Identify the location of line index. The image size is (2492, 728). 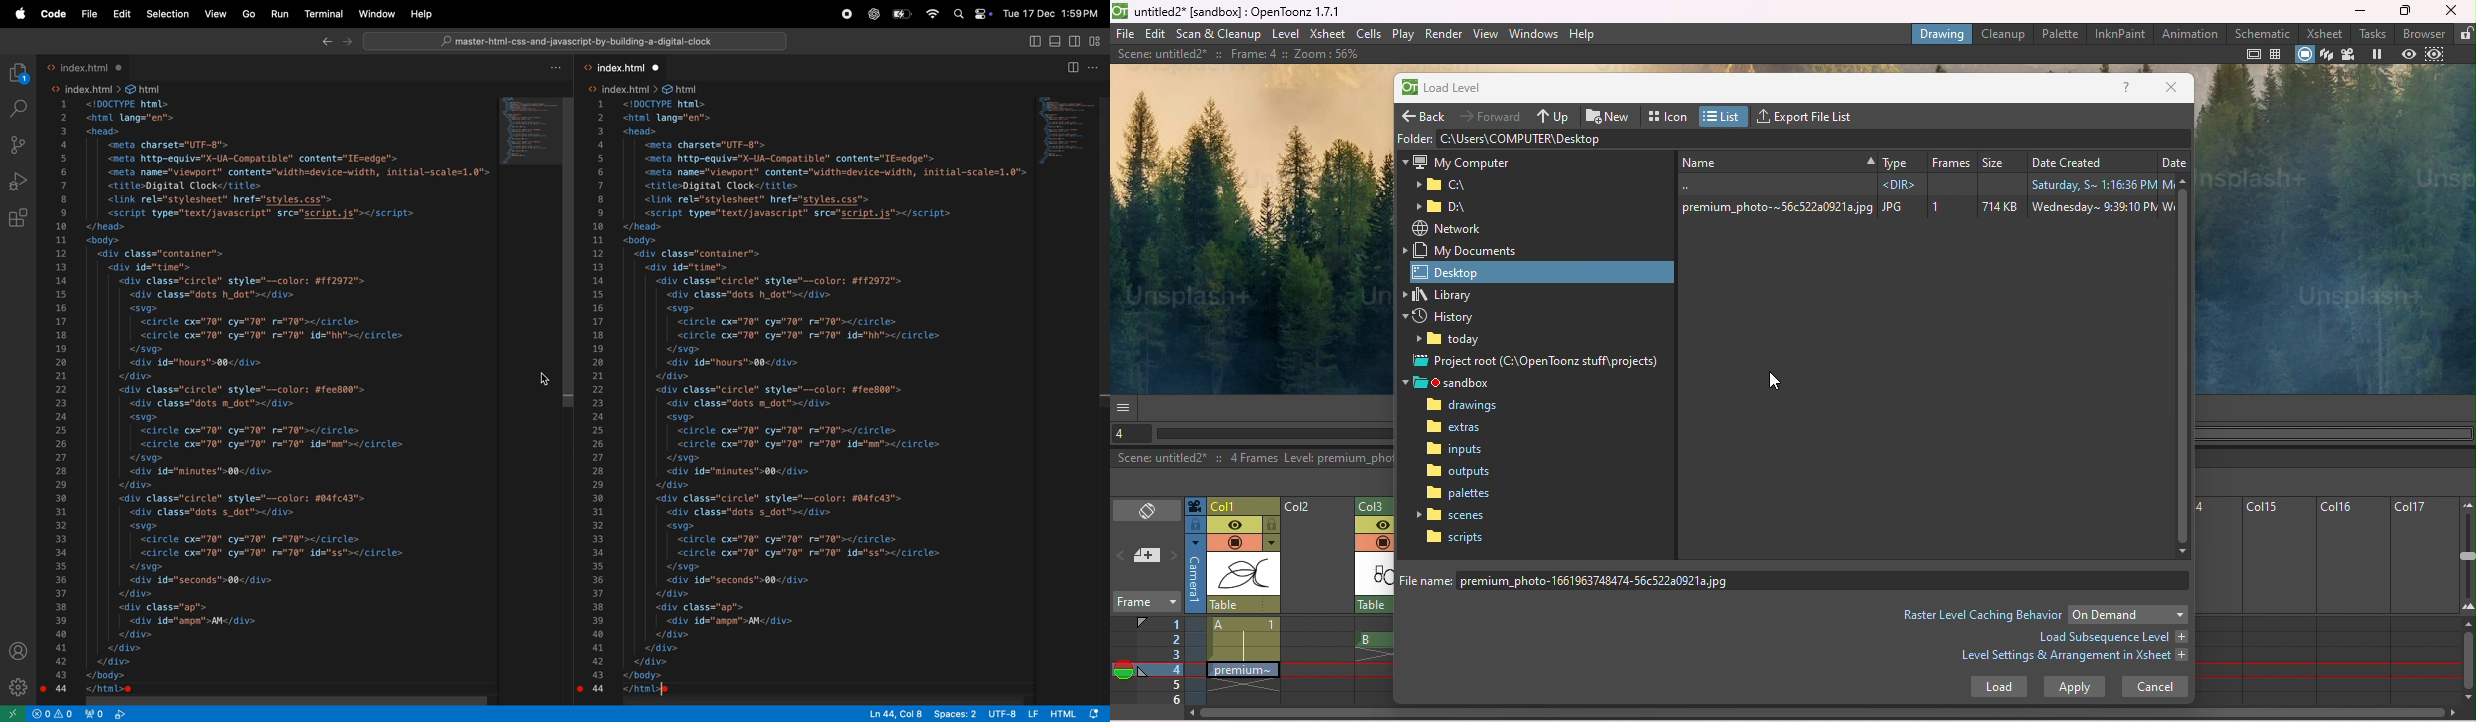
(63, 396).